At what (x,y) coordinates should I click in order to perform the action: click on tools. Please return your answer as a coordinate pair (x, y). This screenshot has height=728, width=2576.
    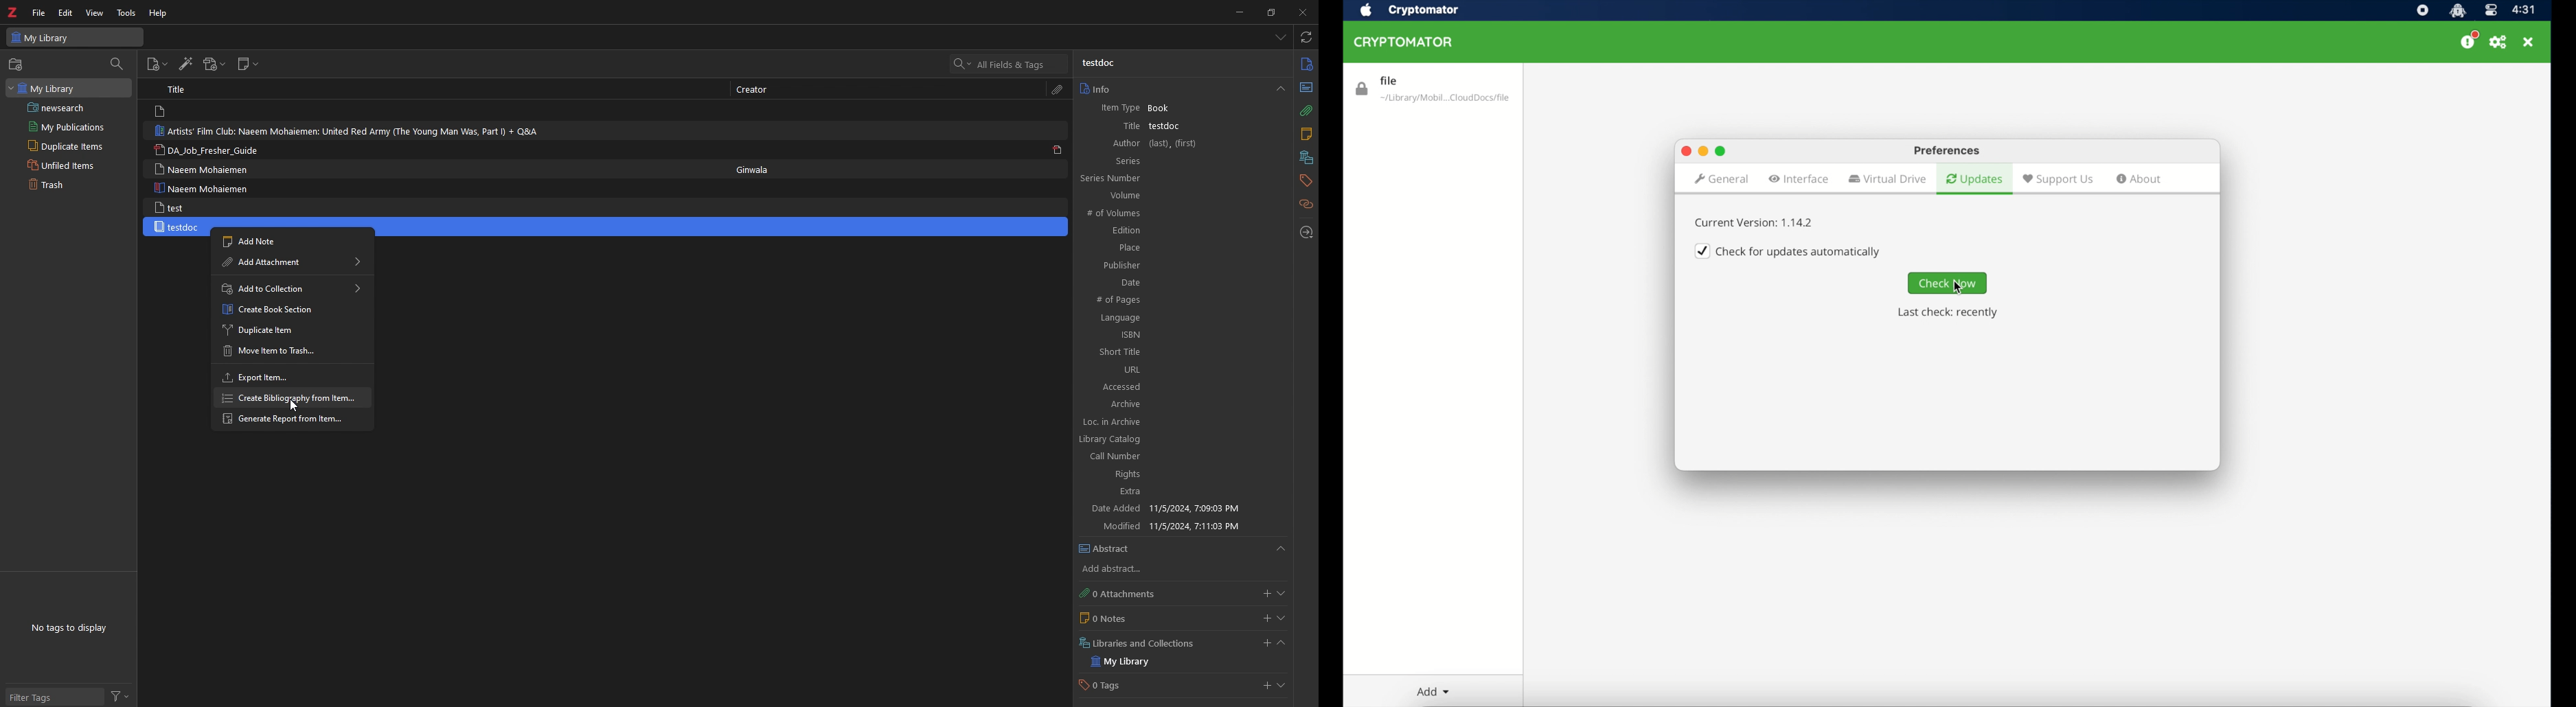
    Looking at the image, I should click on (127, 13).